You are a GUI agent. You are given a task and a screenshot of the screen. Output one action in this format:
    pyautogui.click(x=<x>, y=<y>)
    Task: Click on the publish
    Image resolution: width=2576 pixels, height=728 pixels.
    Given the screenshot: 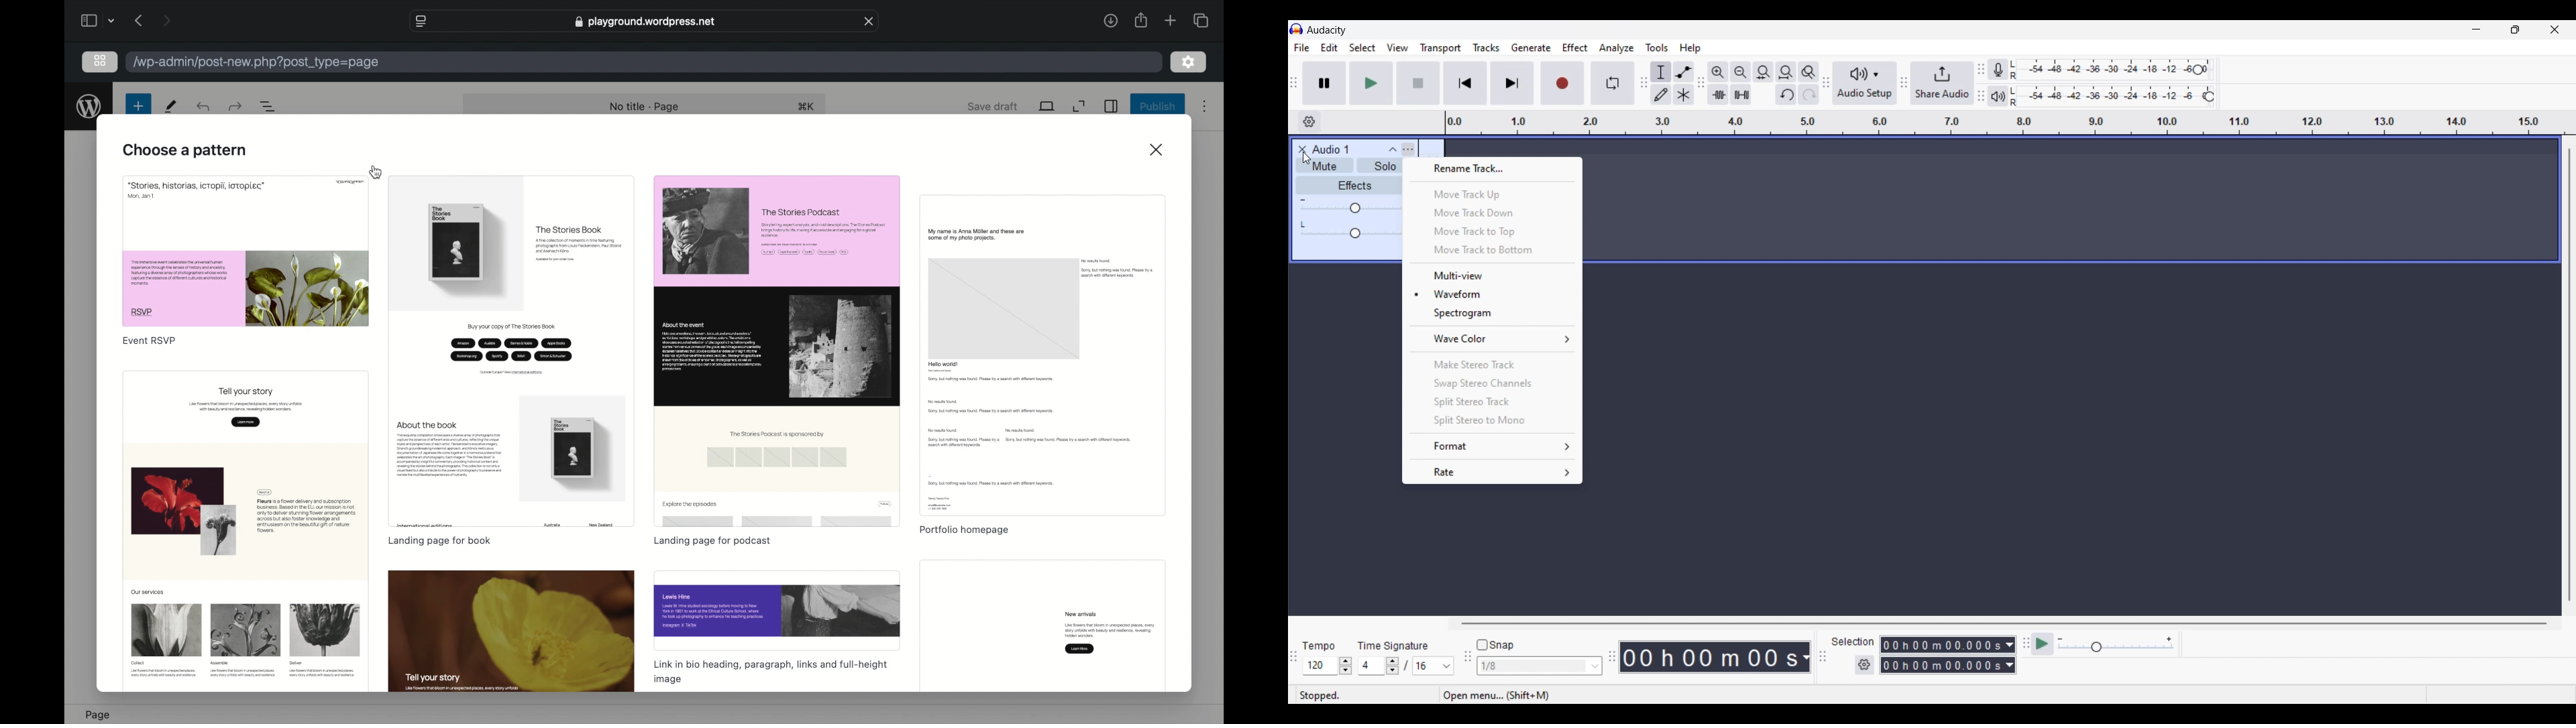 What is the action you would take?
    pyautogui.click(x=1157, y=106)
    